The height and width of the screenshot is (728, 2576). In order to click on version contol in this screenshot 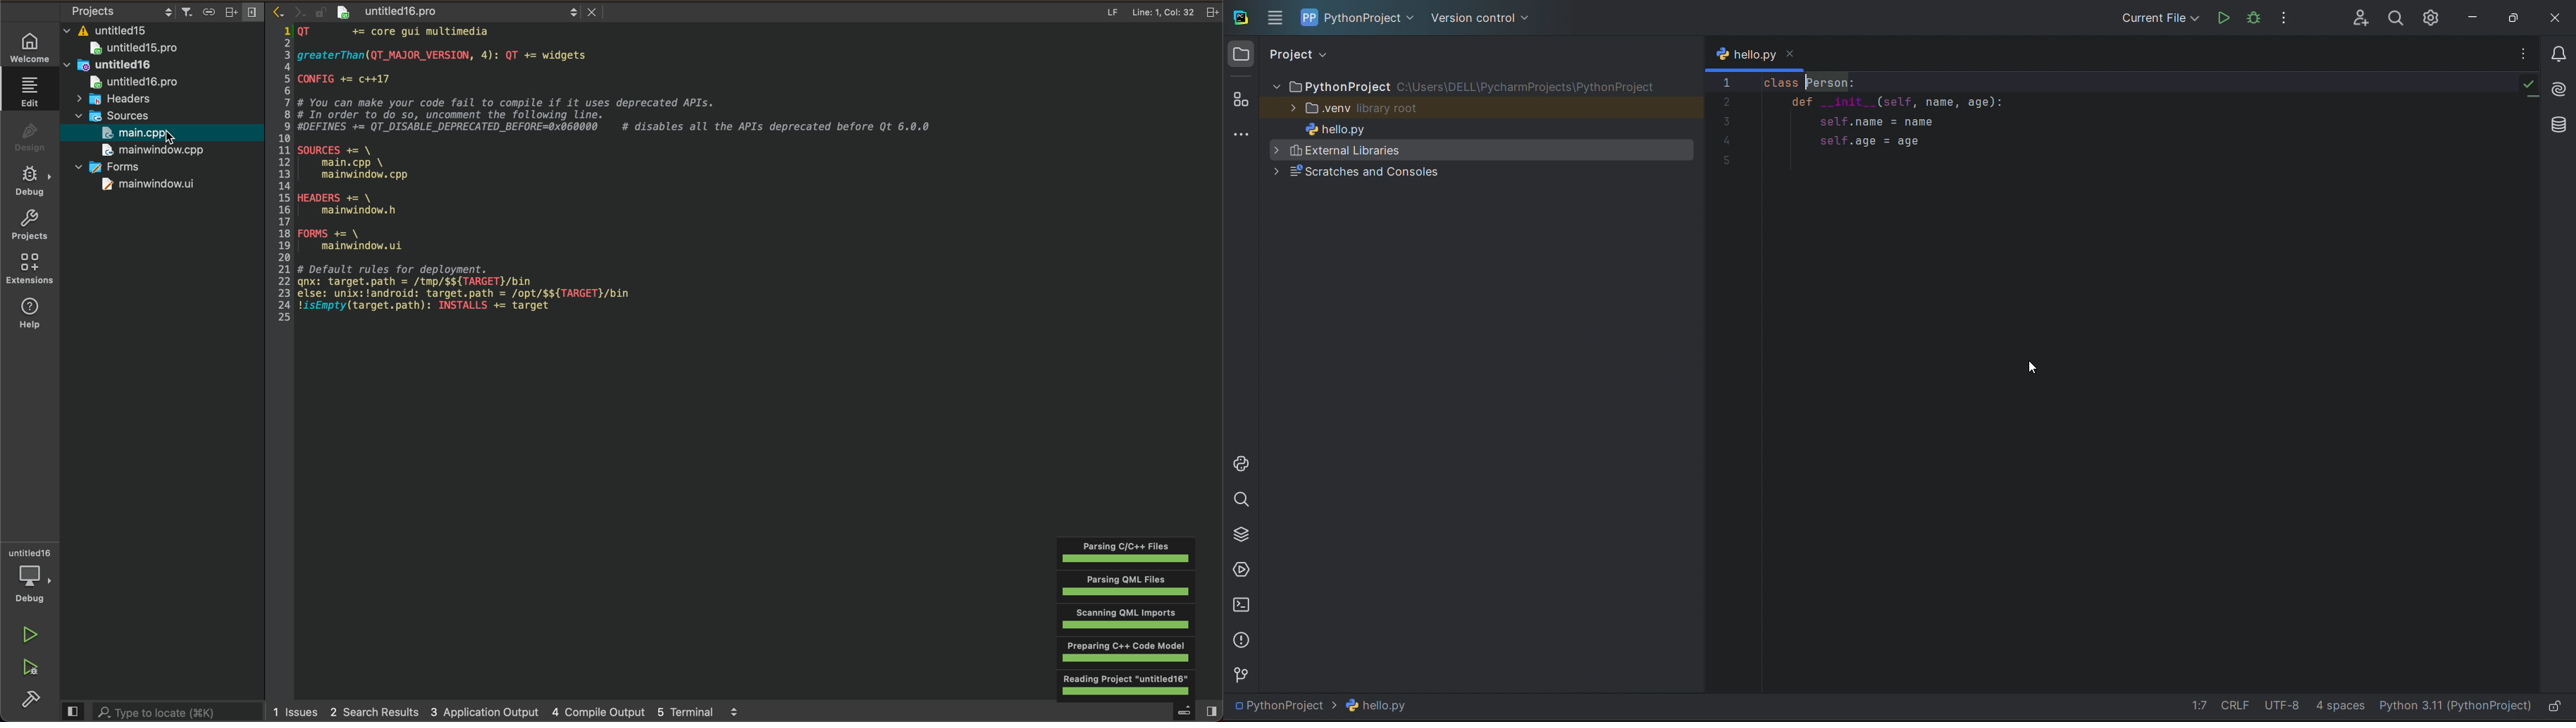, I will do `click(1243, 676)`.